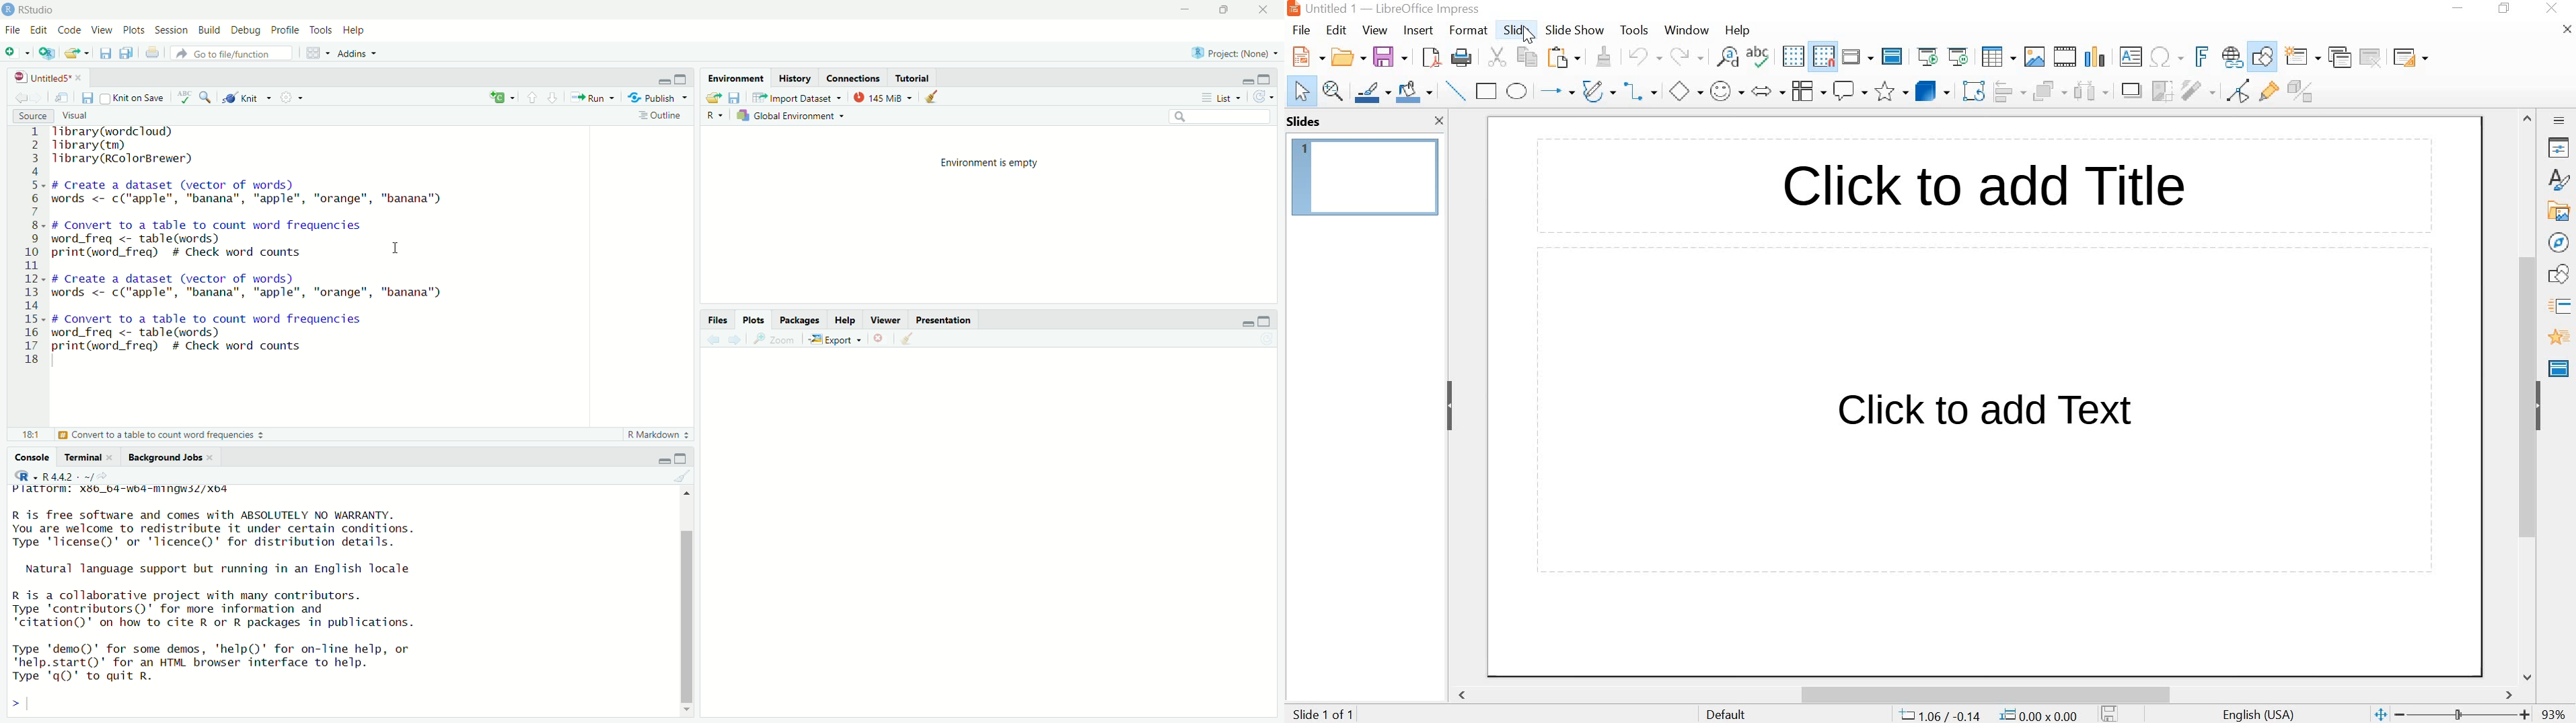  What do you see at coordinates (49, 54) in the screenshot?
I see `Create a Project` at bounding box center [49, 54].